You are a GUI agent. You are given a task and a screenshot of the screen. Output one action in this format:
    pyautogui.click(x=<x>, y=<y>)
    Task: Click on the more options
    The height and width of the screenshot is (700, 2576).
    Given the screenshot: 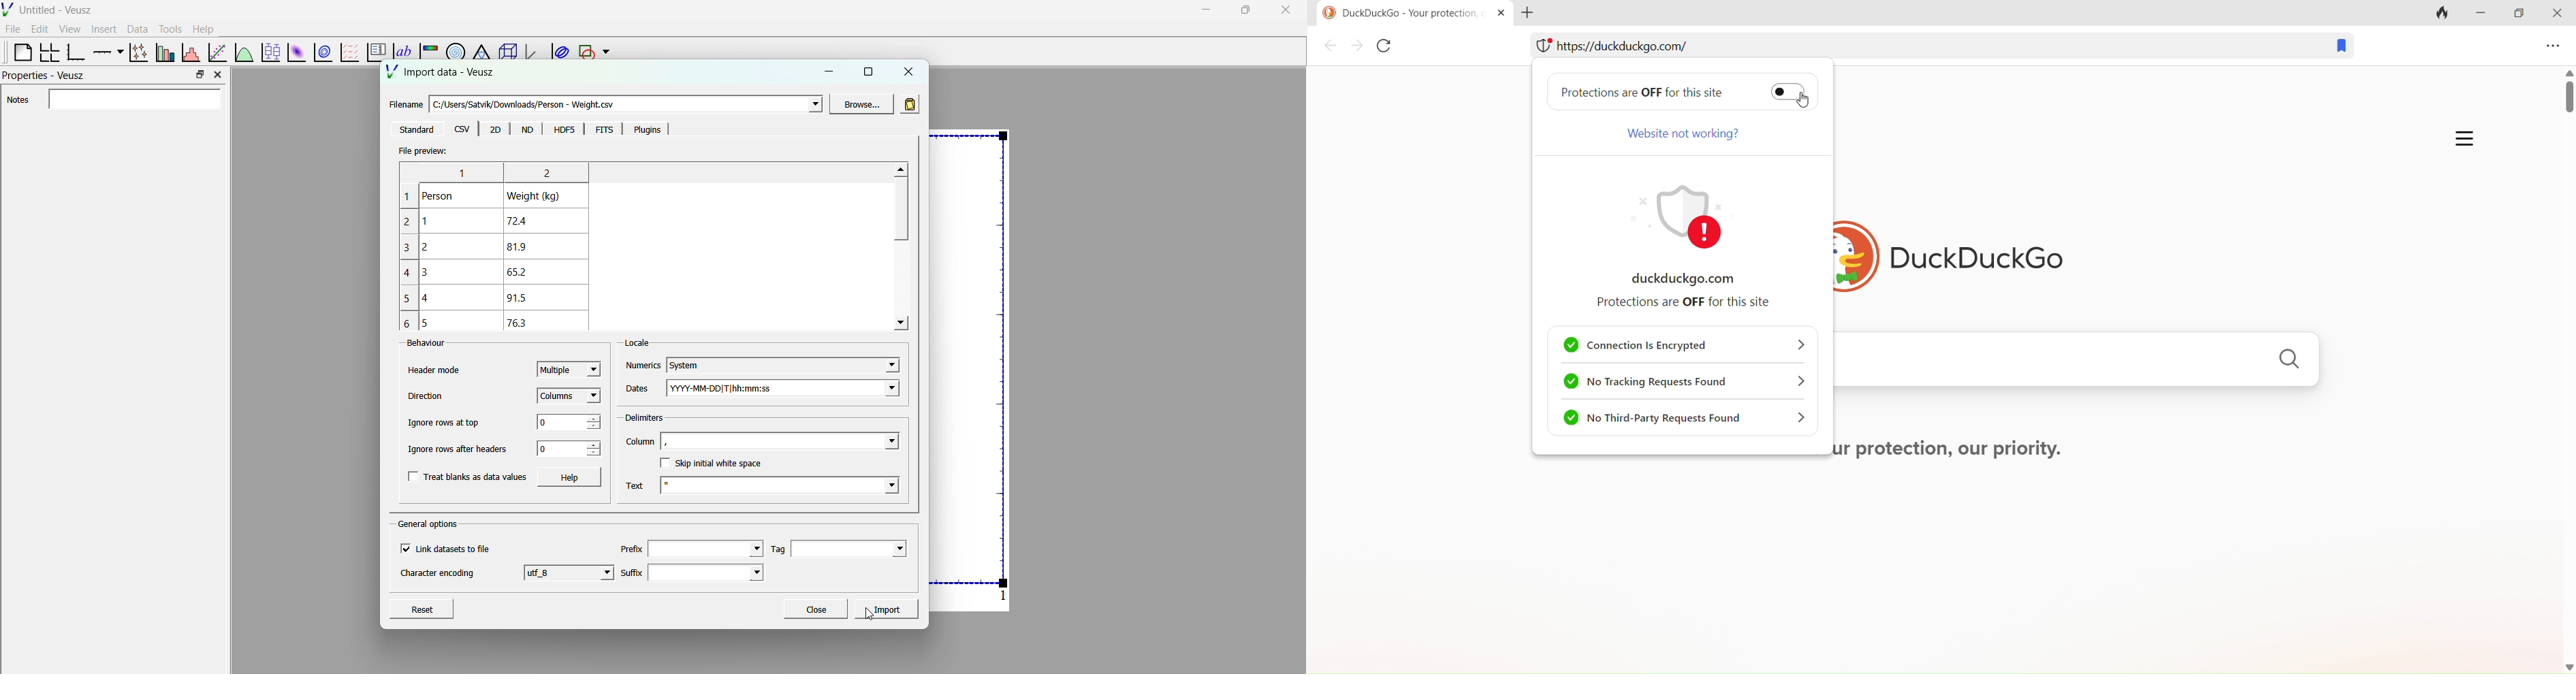 What is the action you would take?
    pyautogui.click(x=2461, y=136)
    